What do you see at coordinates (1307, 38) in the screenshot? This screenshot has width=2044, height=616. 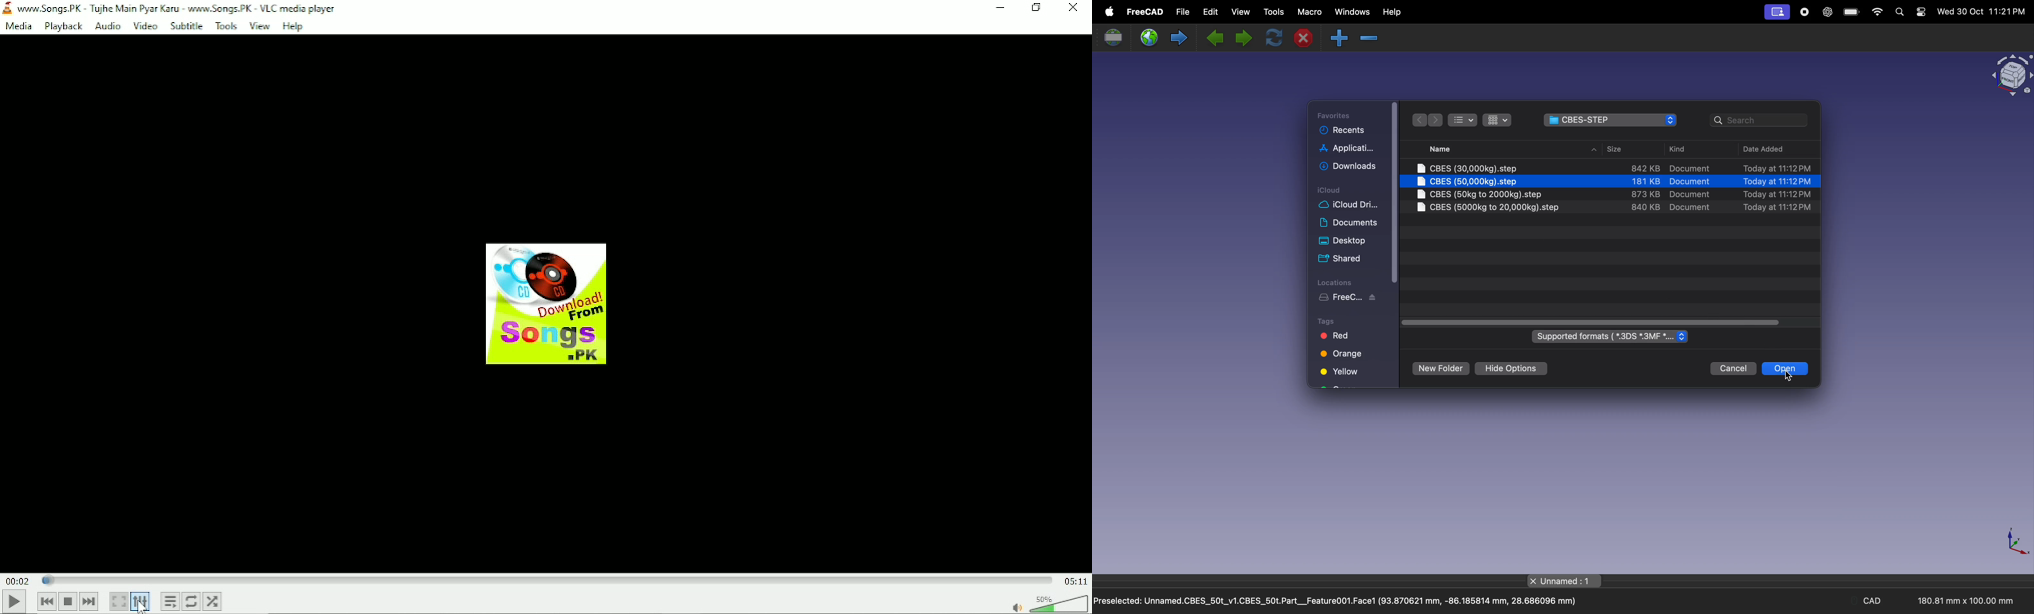 I see `close` at bounding box center [1307, 38].